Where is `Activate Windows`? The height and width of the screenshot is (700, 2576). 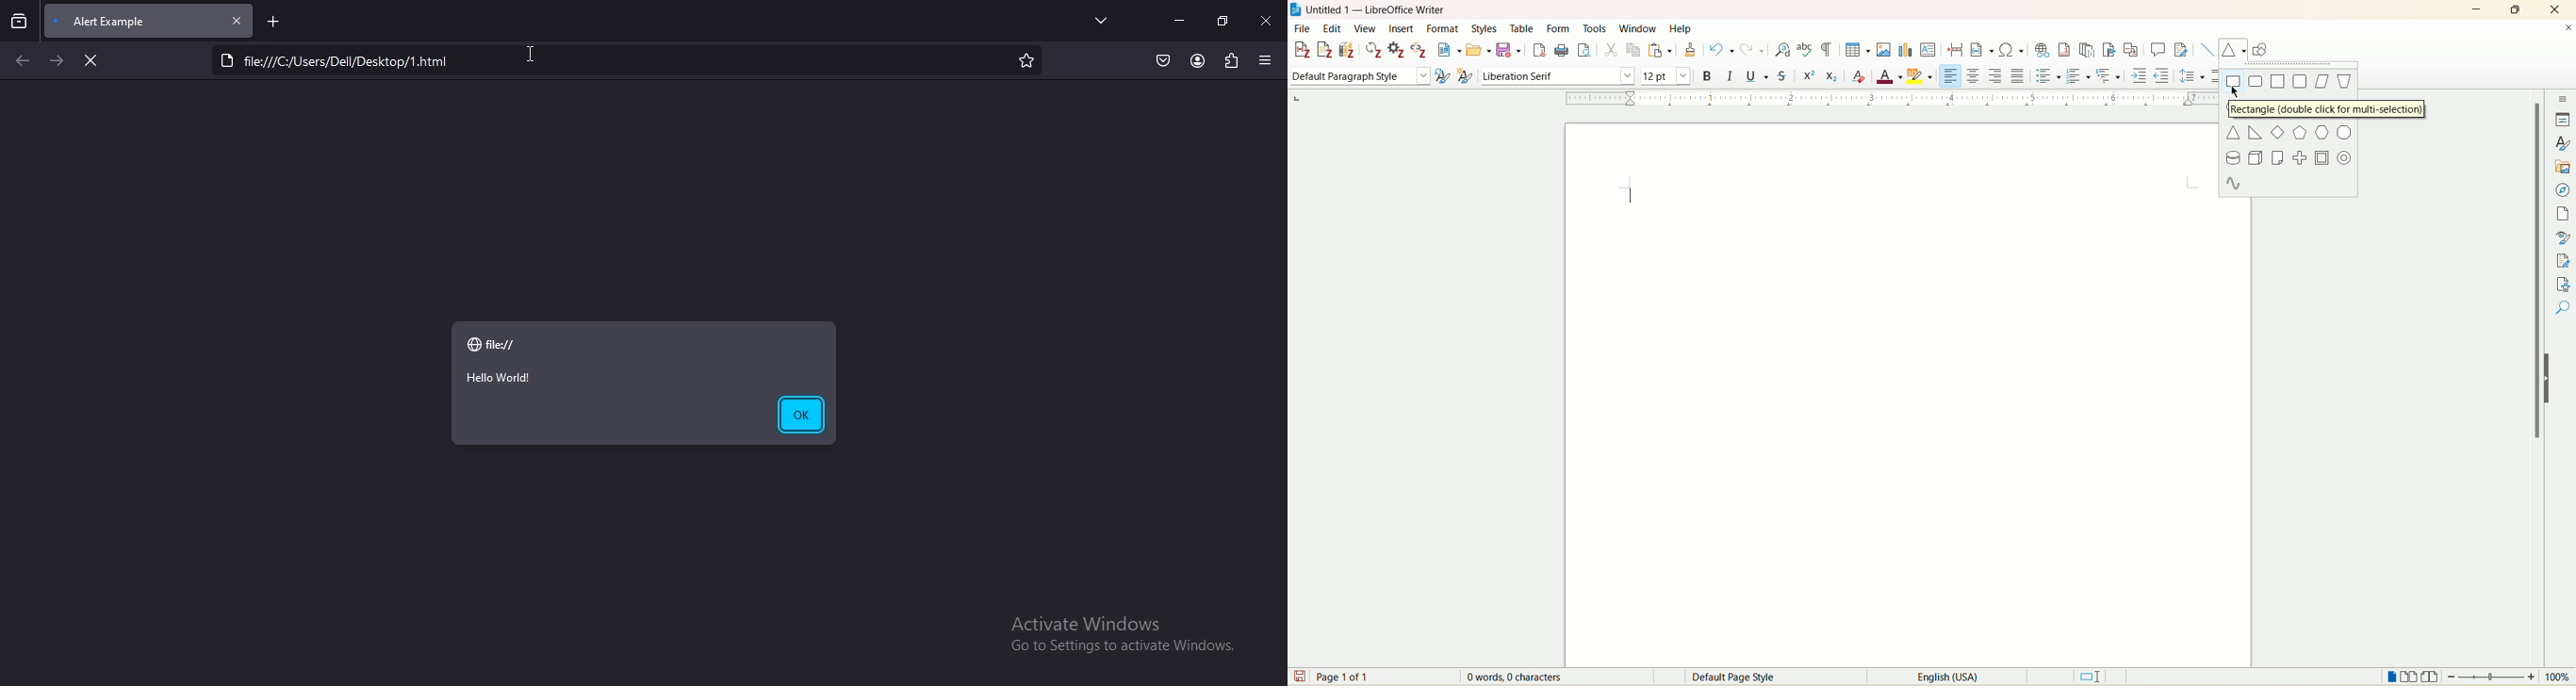
Activate Windows is located at coordinates (1085, 623).